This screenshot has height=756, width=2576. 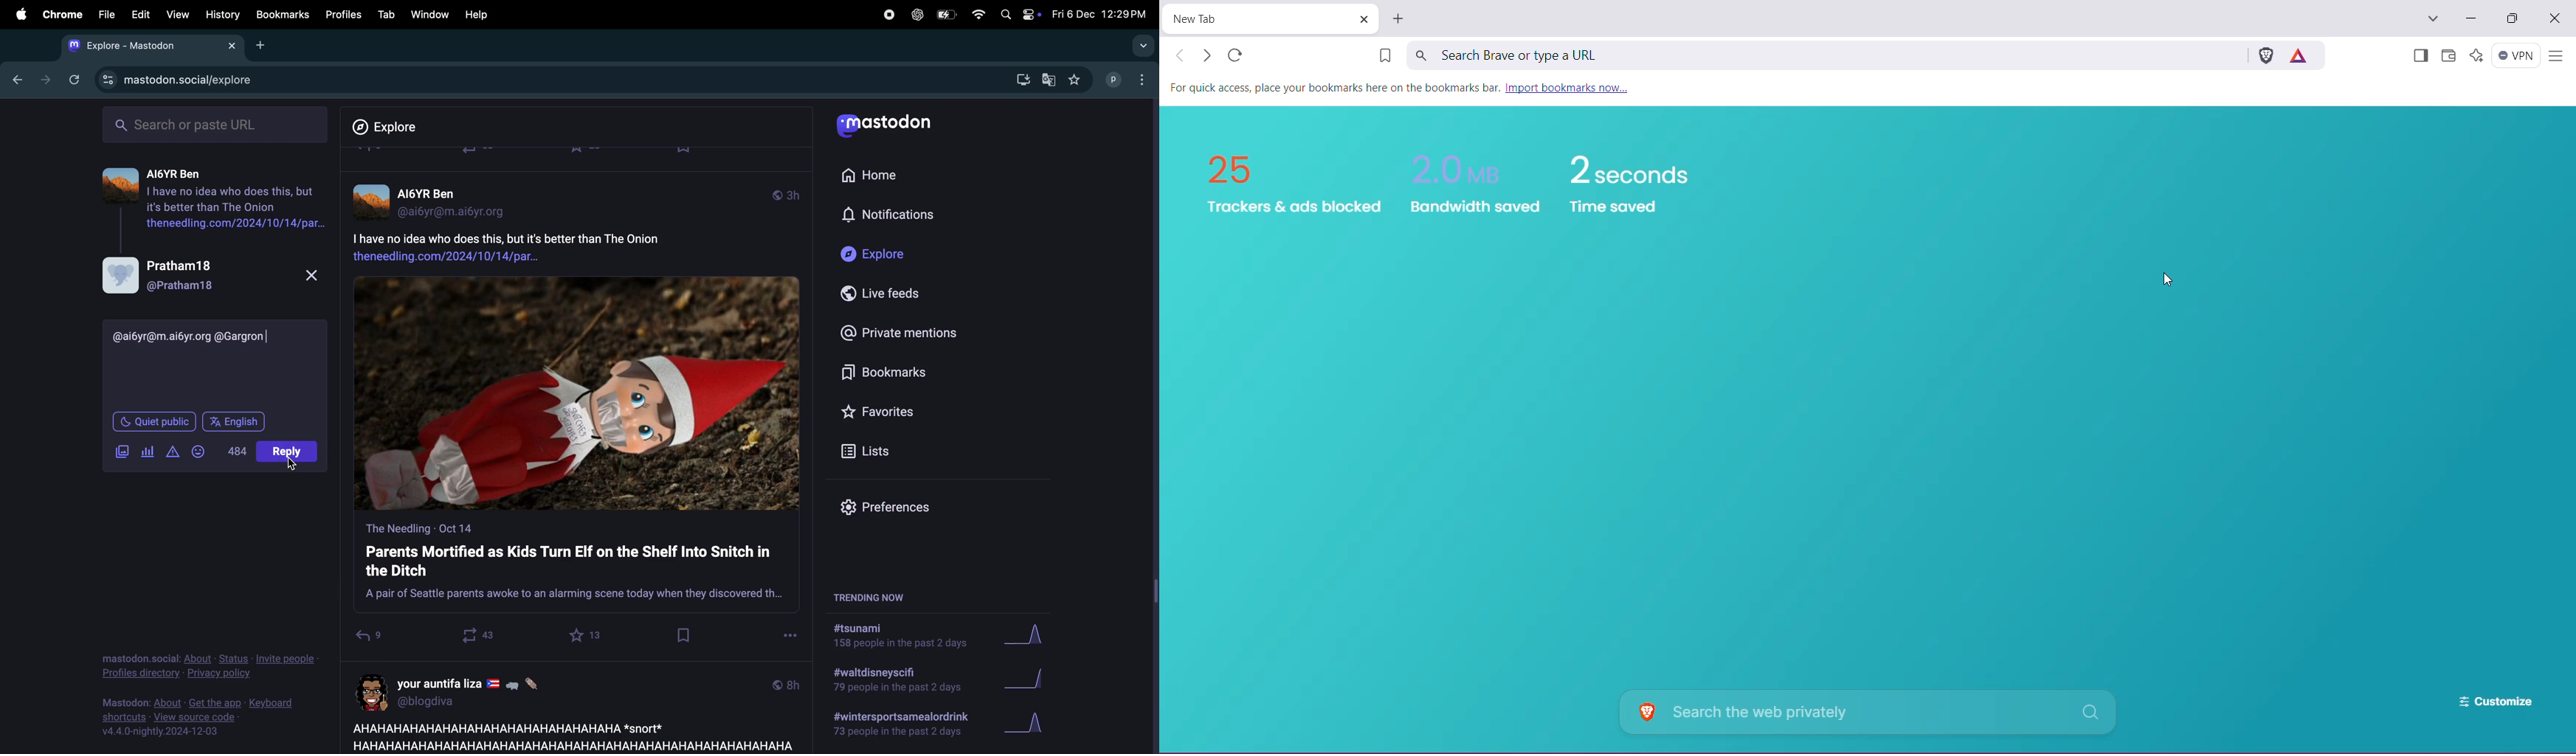 What do you see at coordinates (587, 635) in the screenshot?
I see `favourite` at bounding box center [587, 635].